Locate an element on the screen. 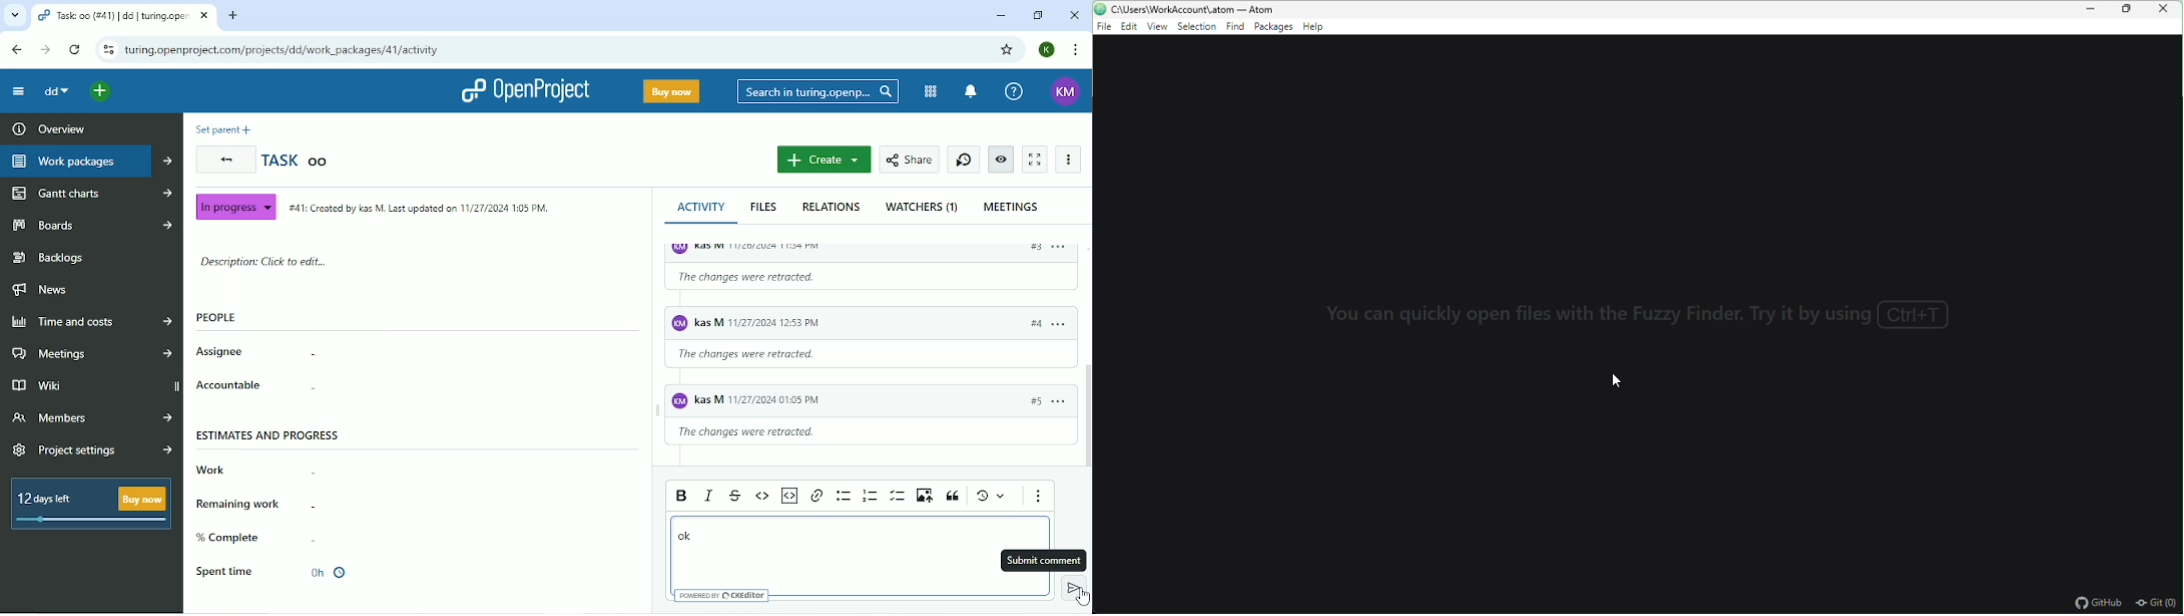 The image size is (2184, 616). Cursor is located at coordinates (1084, 599).